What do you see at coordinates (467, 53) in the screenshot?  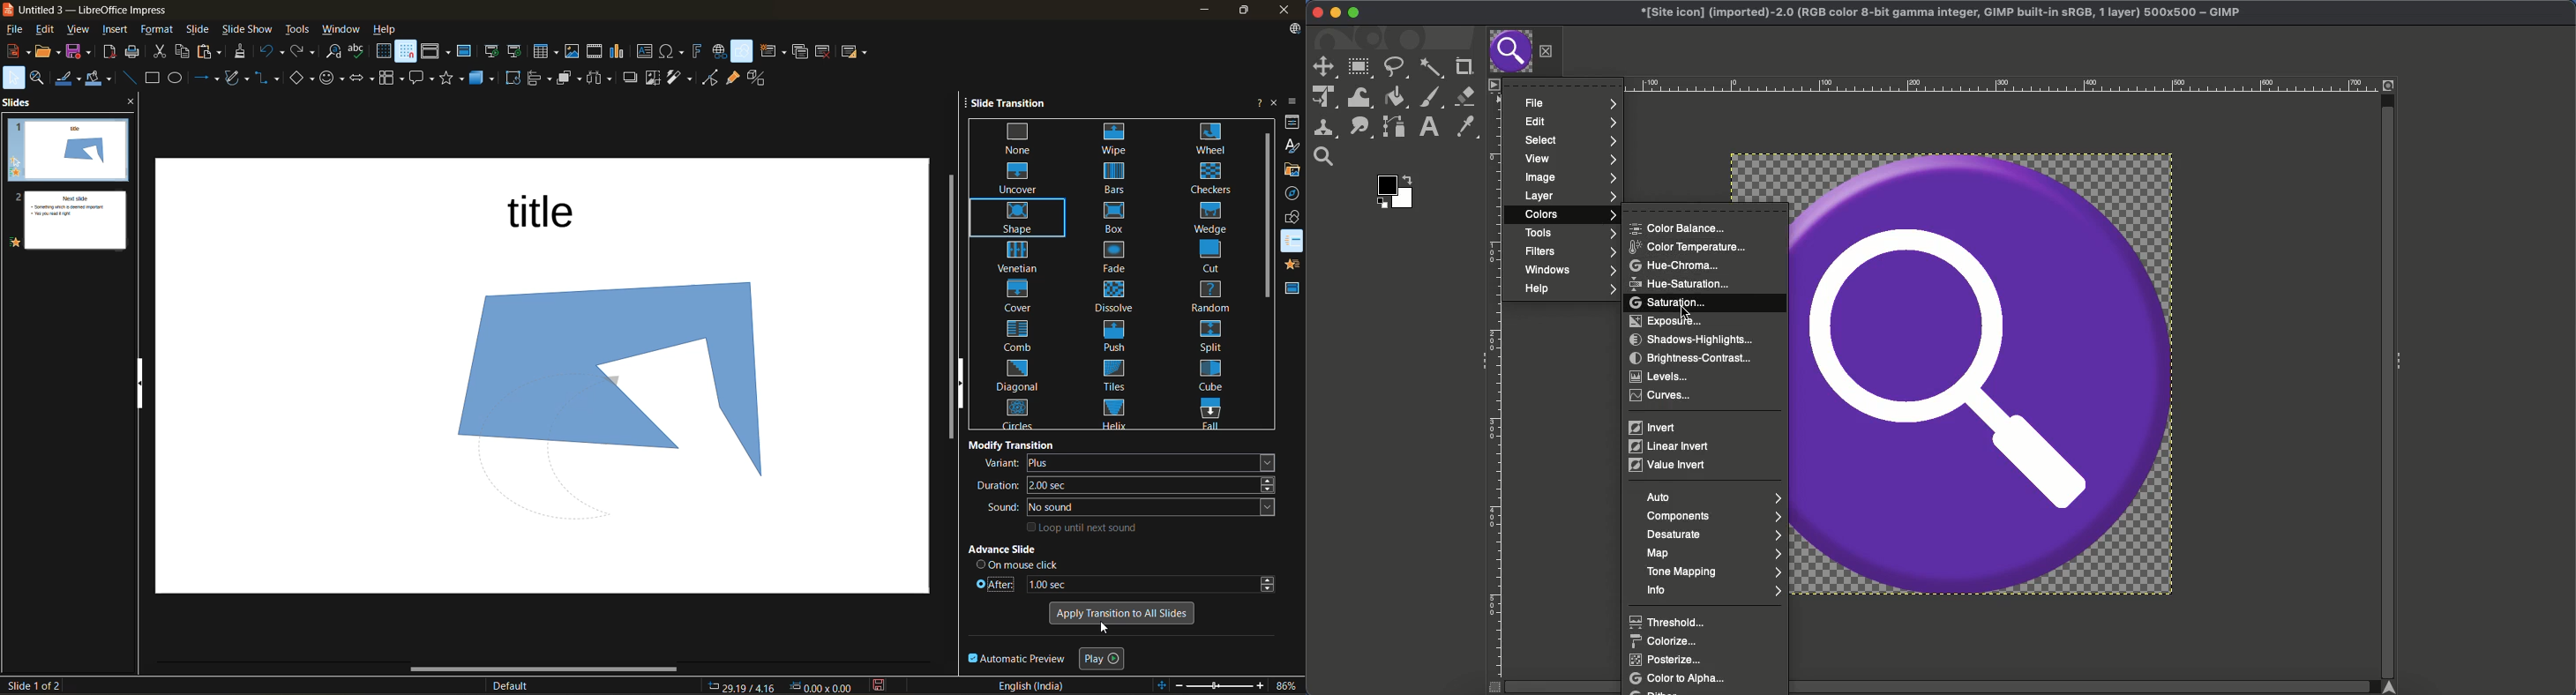 I see `master slide` at bounding box center [467, 53].